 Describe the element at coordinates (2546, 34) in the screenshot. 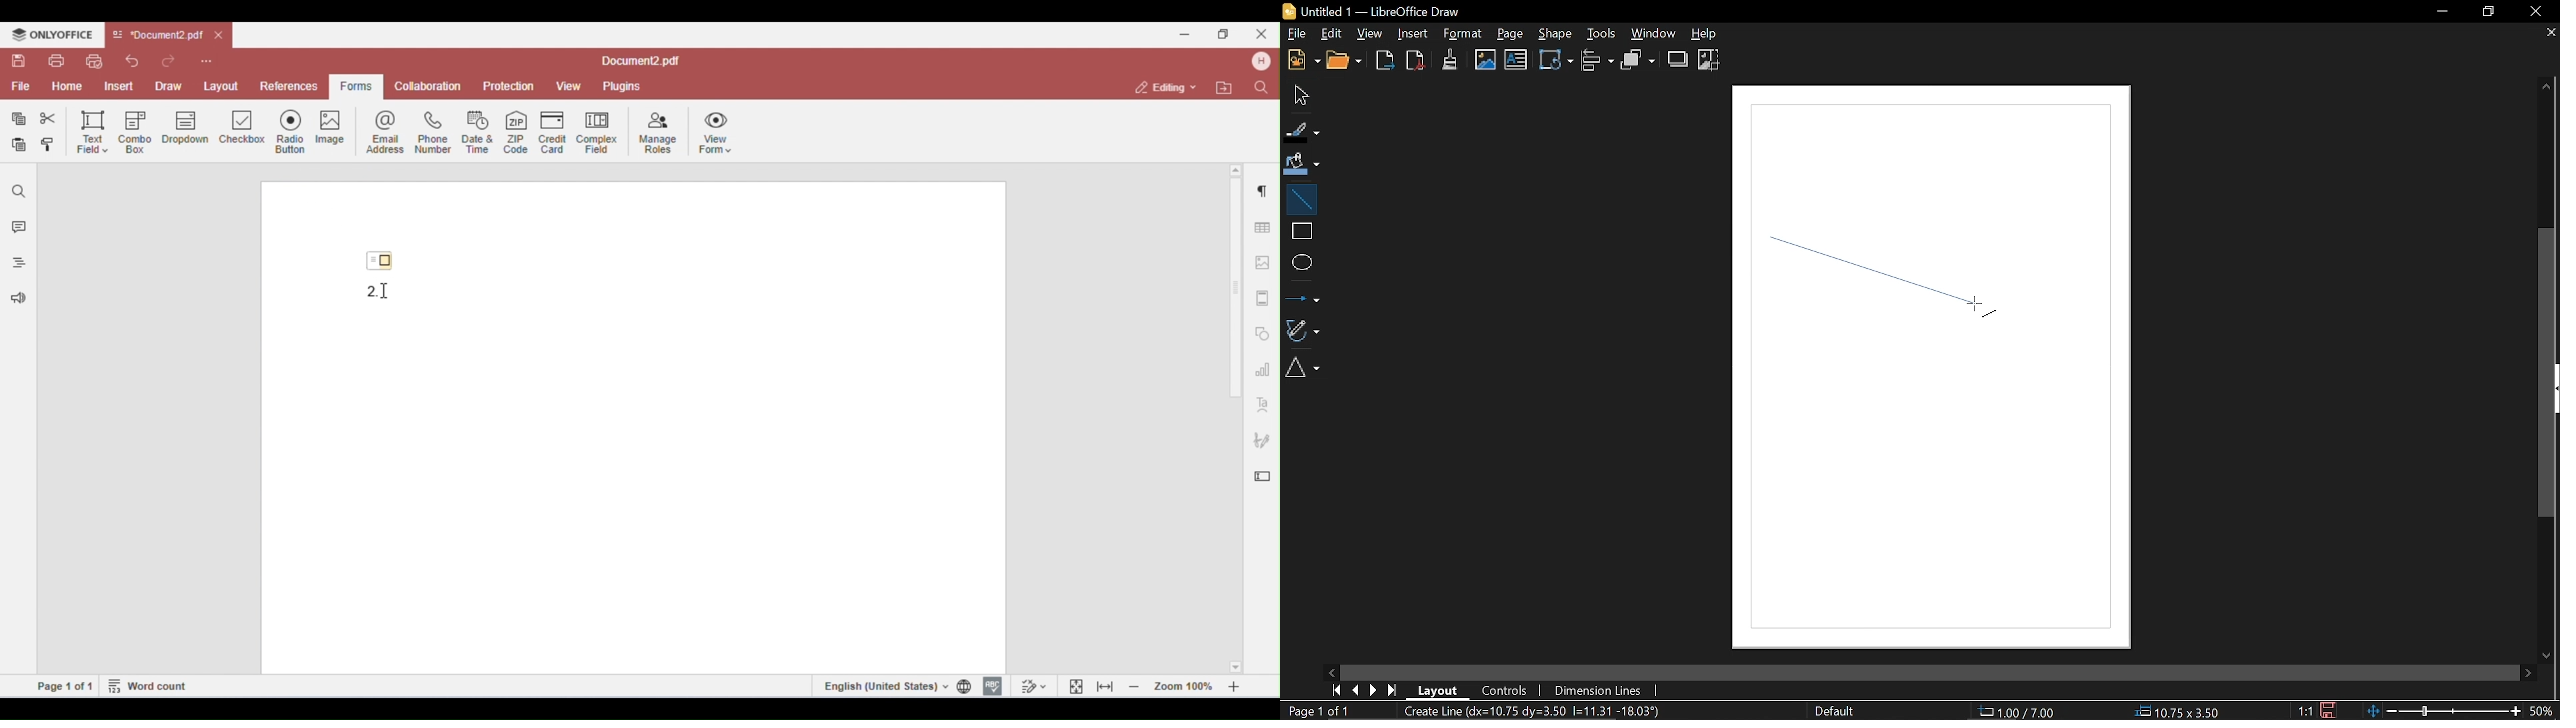

I see `Close page` at that location.